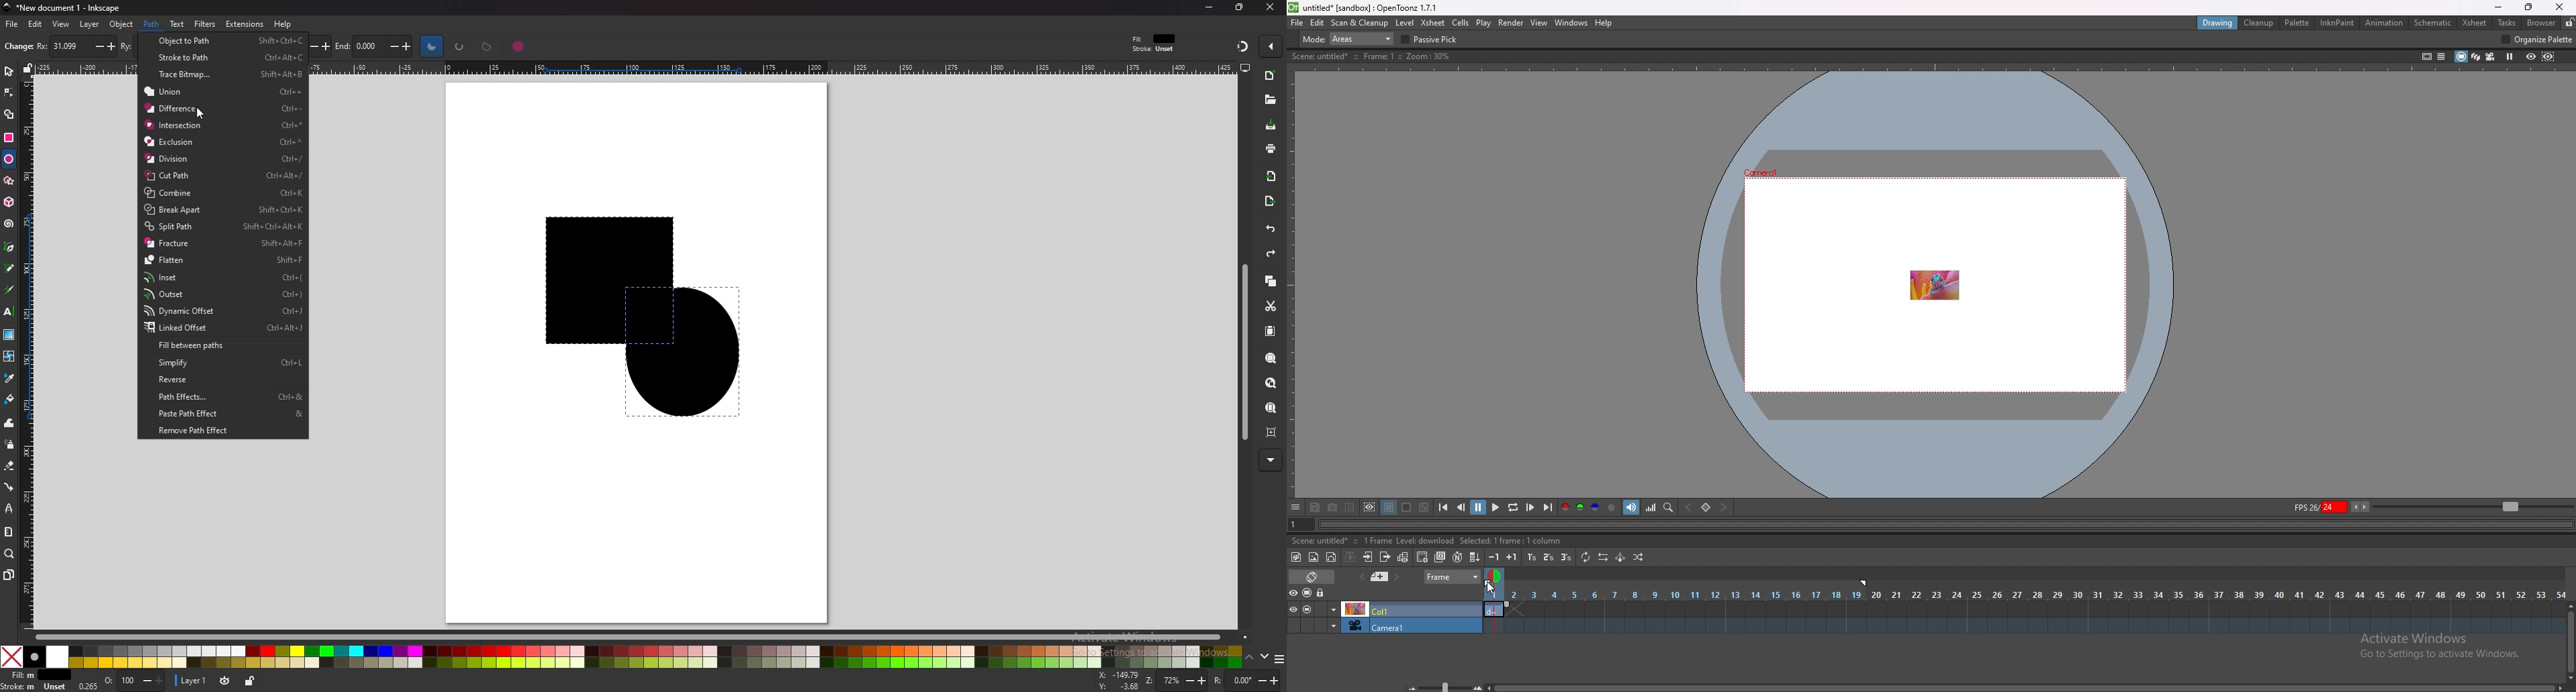 This screenshot has width=2576, height=700. Describe the element at coordinates (1297, 593) in the screenshot. I see `visibility toggle` at that location.